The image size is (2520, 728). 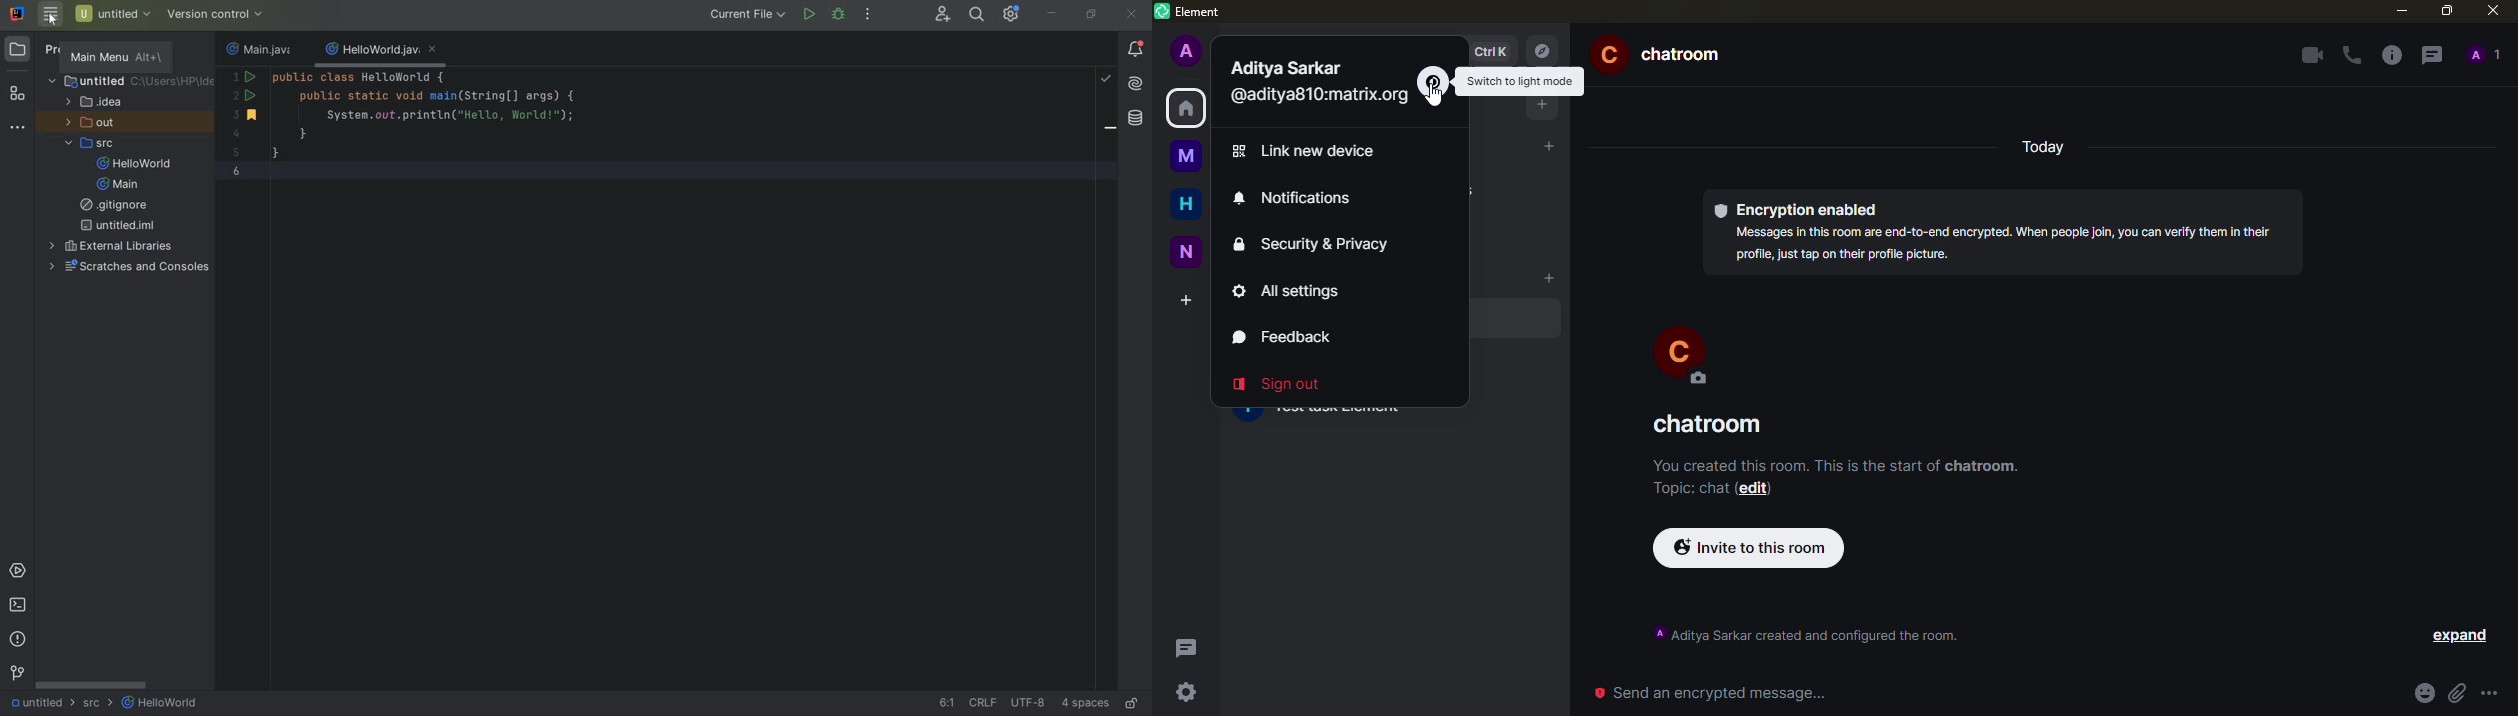 I want to click on element, so click(x=1201, y=13).